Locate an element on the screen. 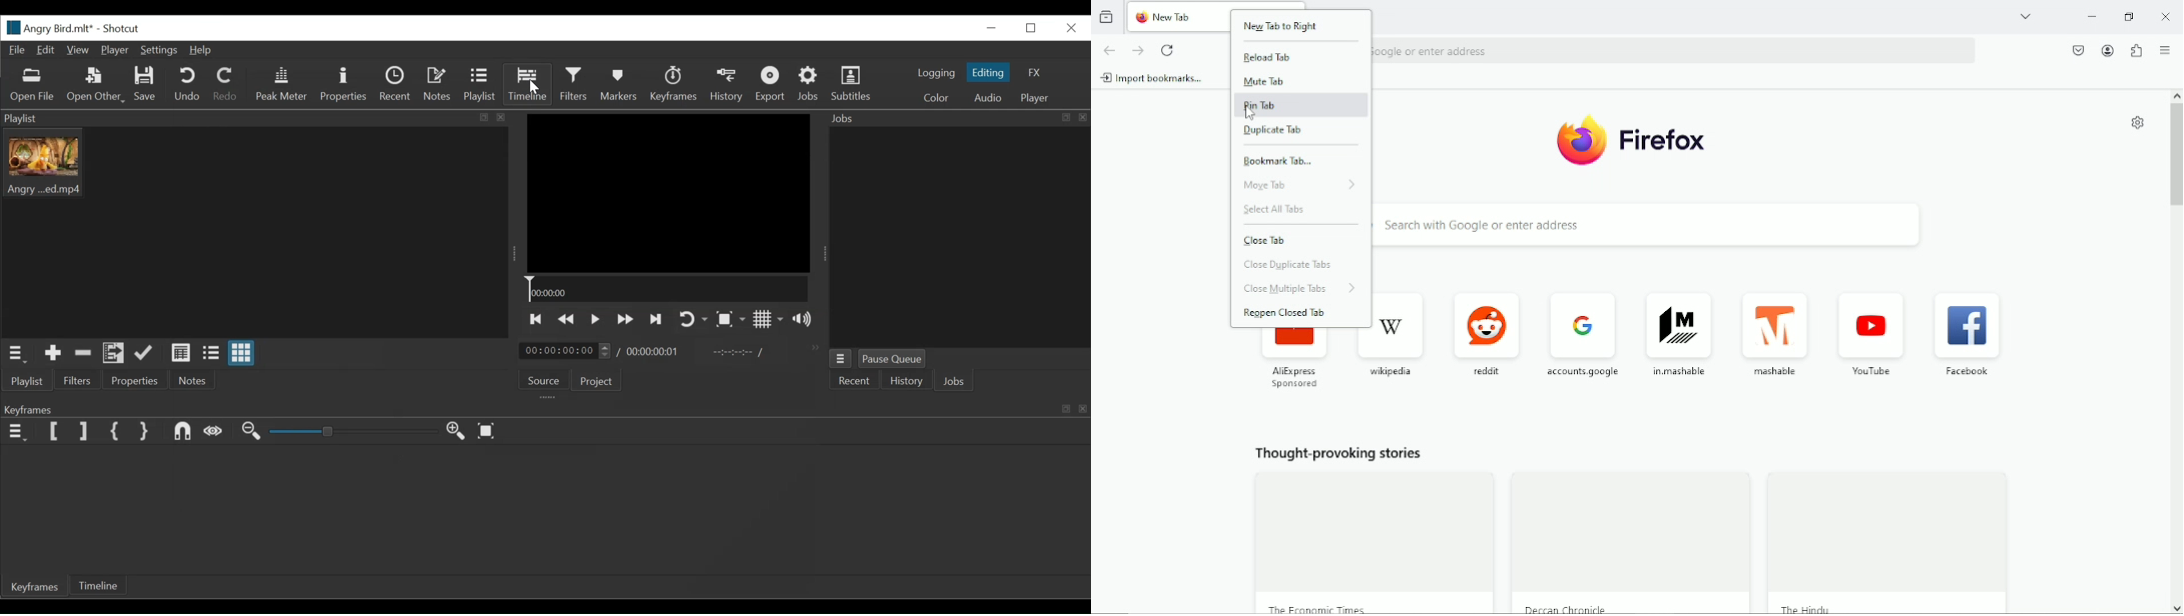  Zoom slider is located at coordinates (355, 432).